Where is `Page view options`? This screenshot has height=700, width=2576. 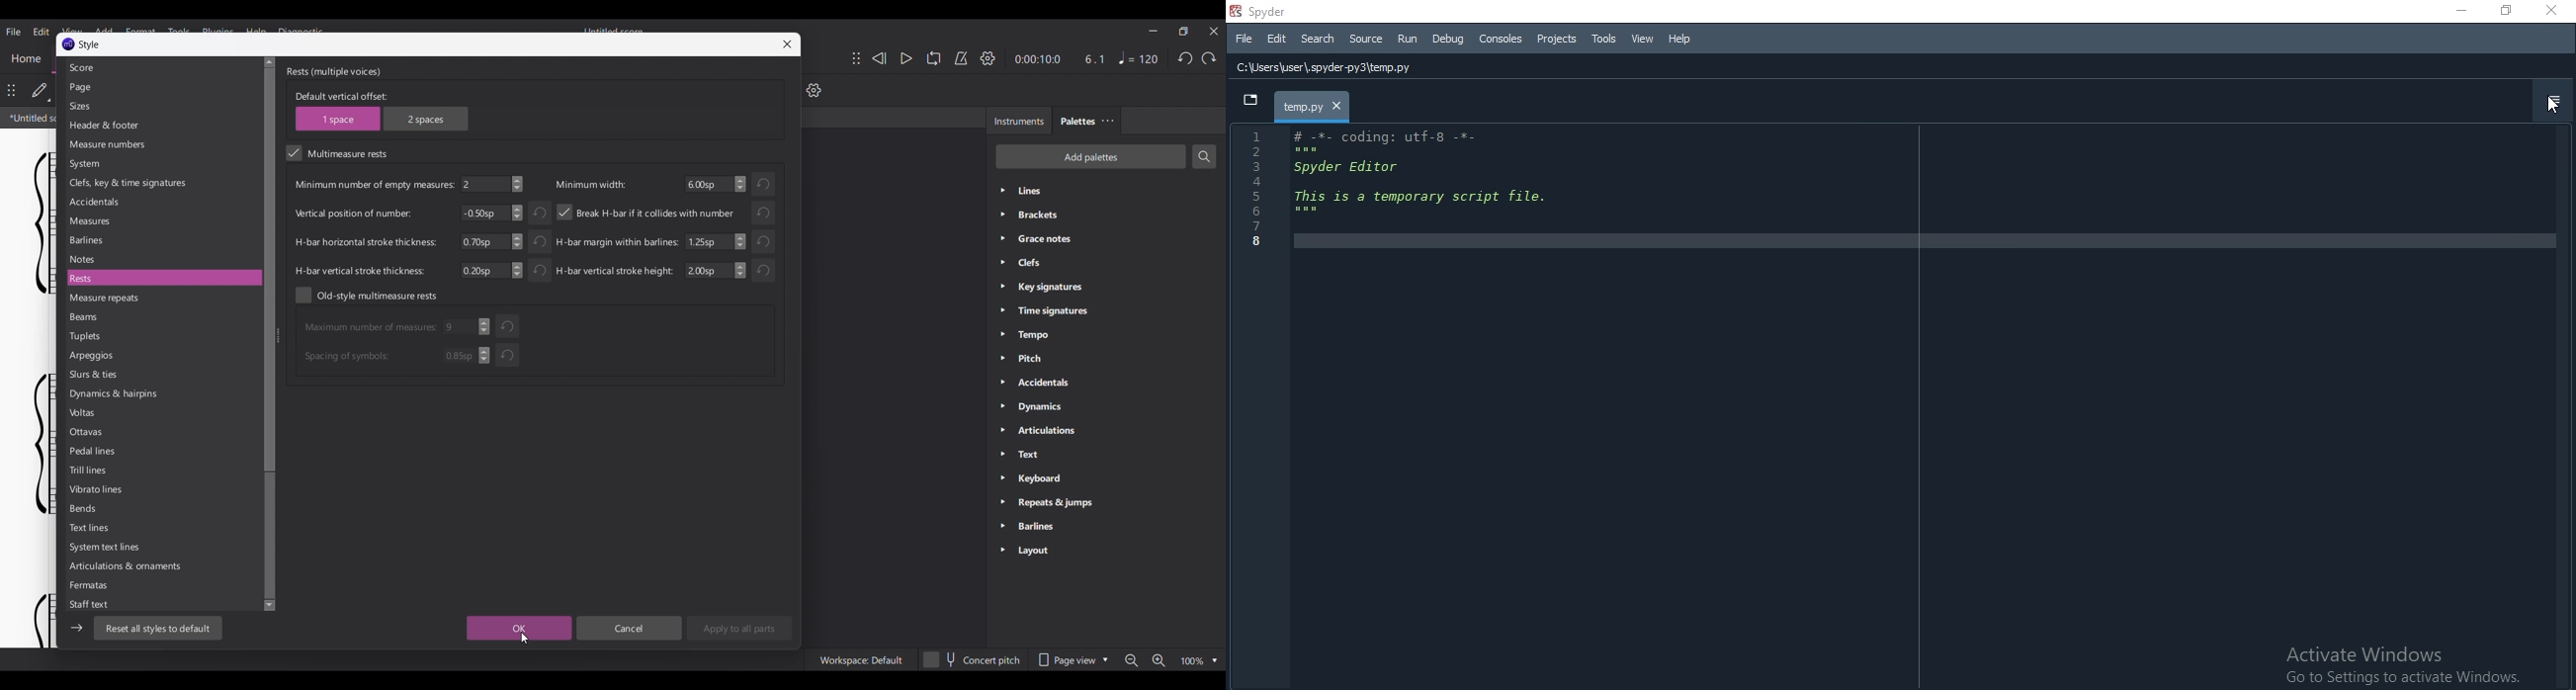
Page view options is located at coordinates (1073, 660).